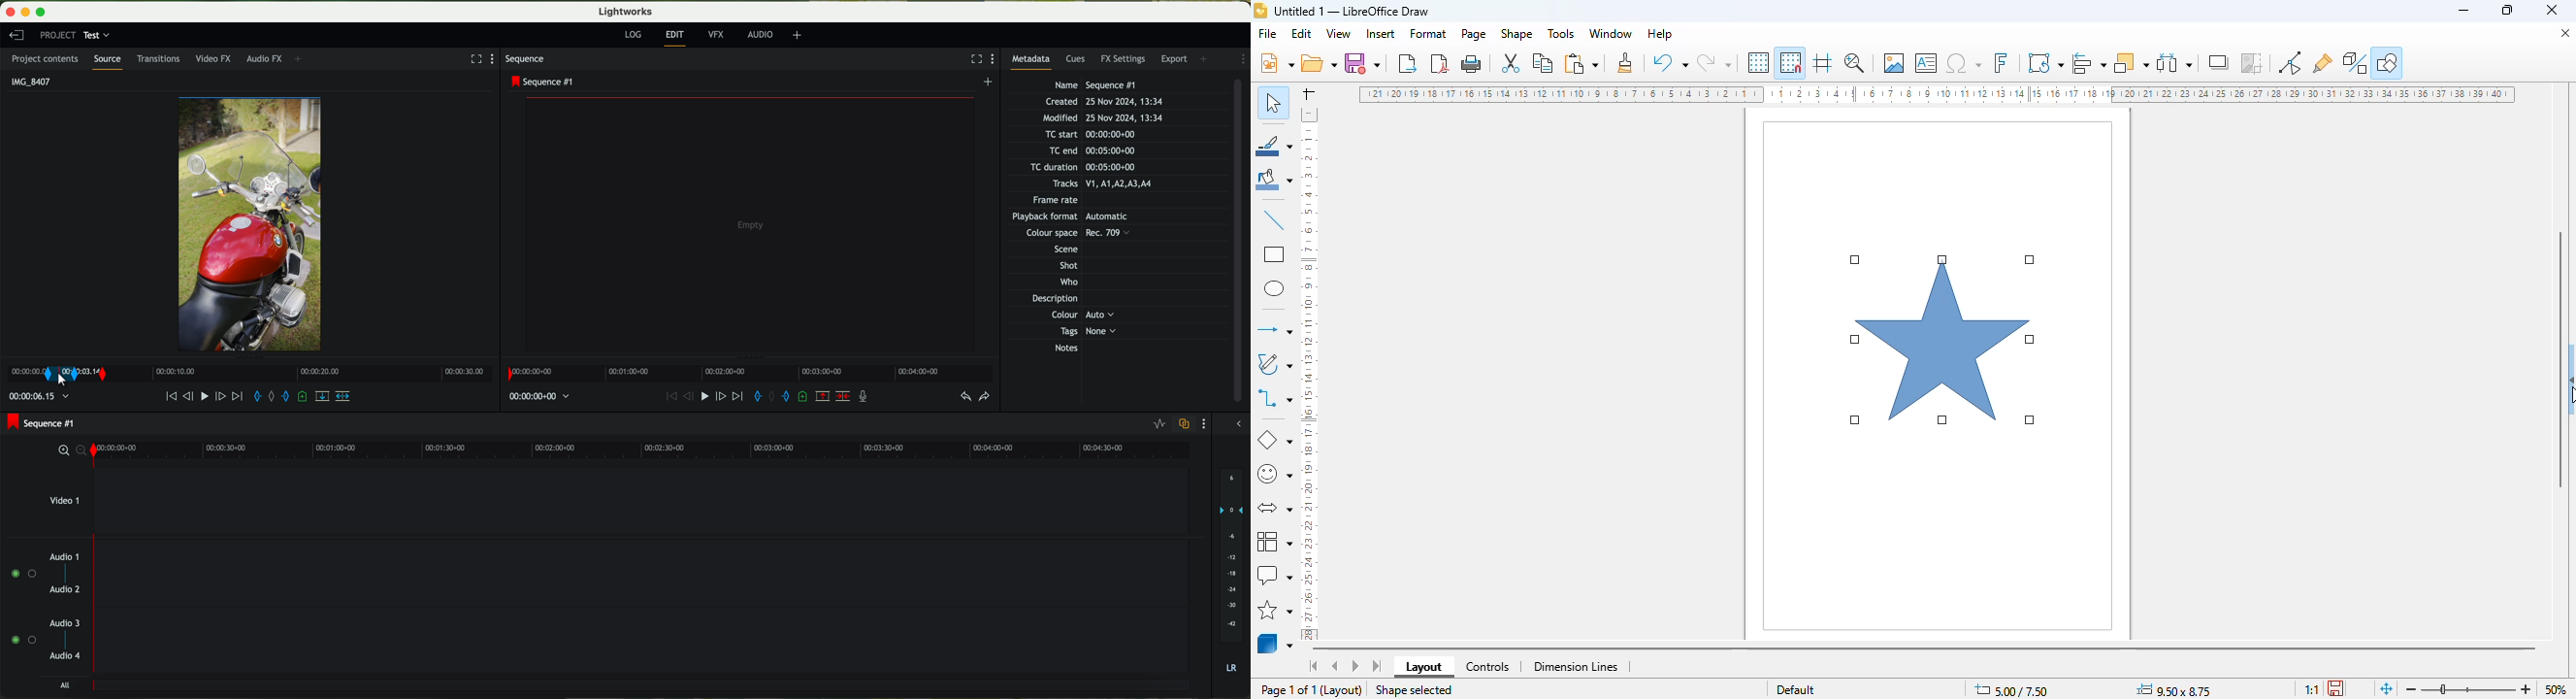 This screenshot has width=2576, height=700. Describe the element at coordinates (2174, 690) in the screenshot. I see `change in width and height of object` at that location.